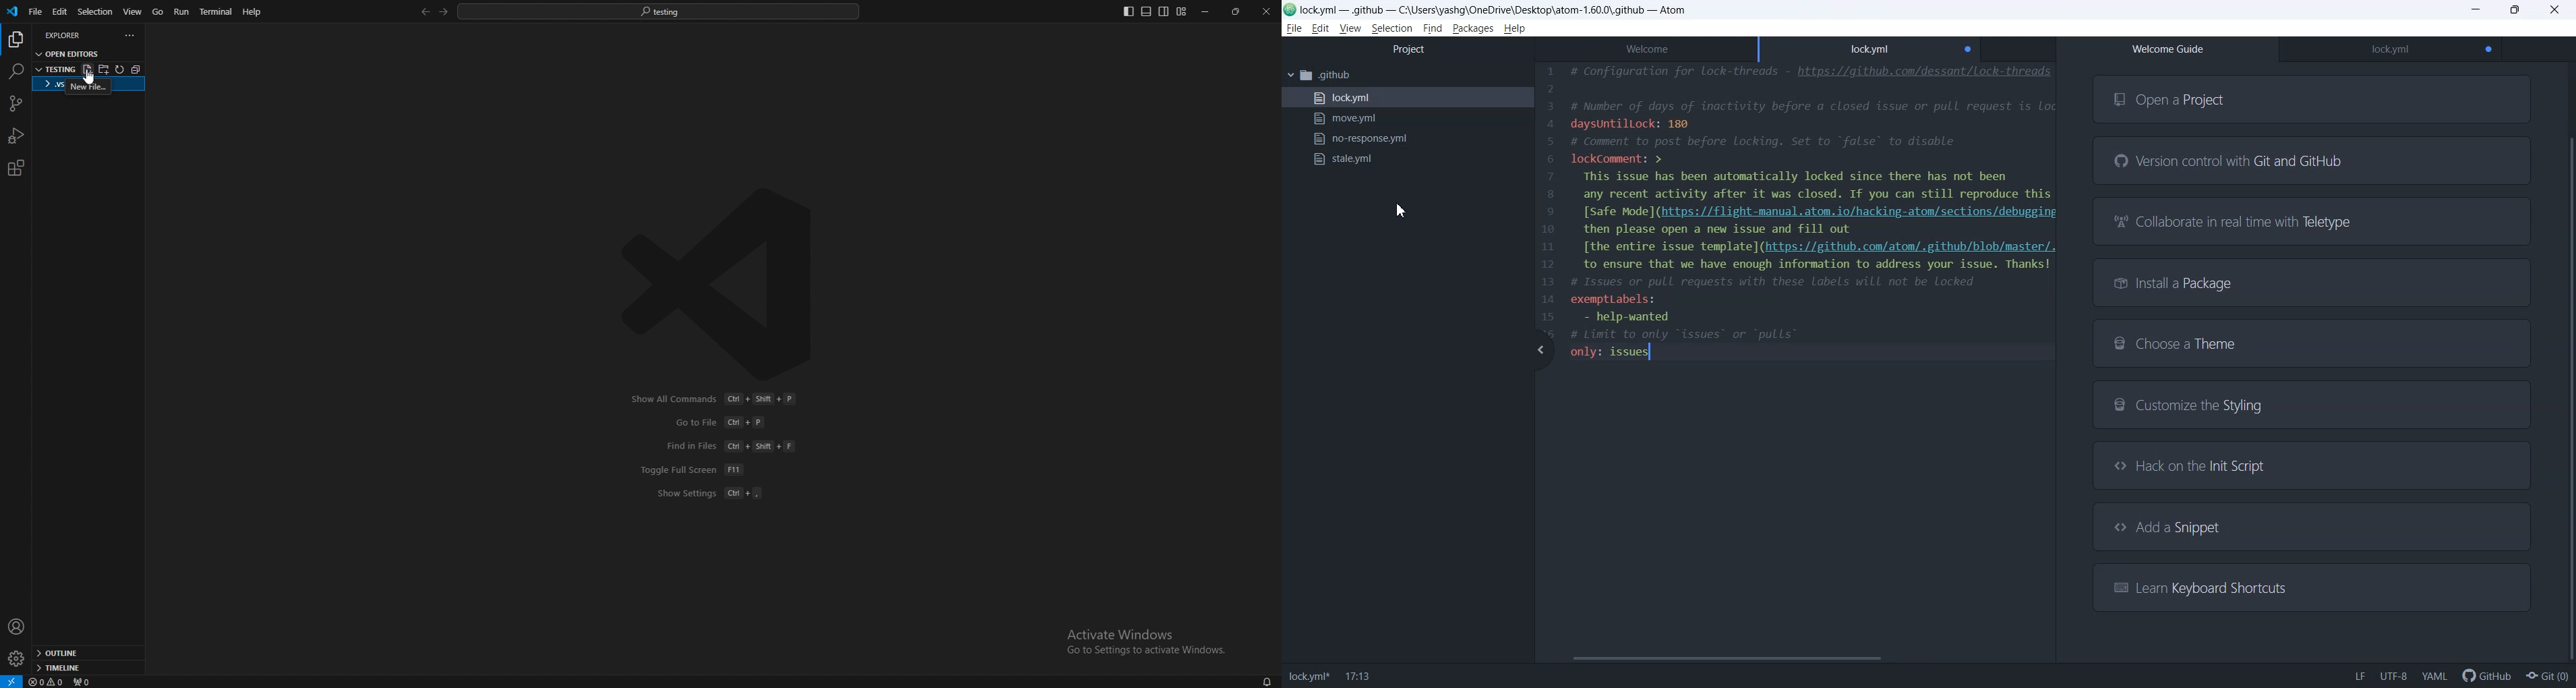 The width and height of the screenshot is (2576, 700). What do you see at coordinates (2167, 49) in the screenshot?
I see `Welcome guide` at bounding box center [2167, 49].